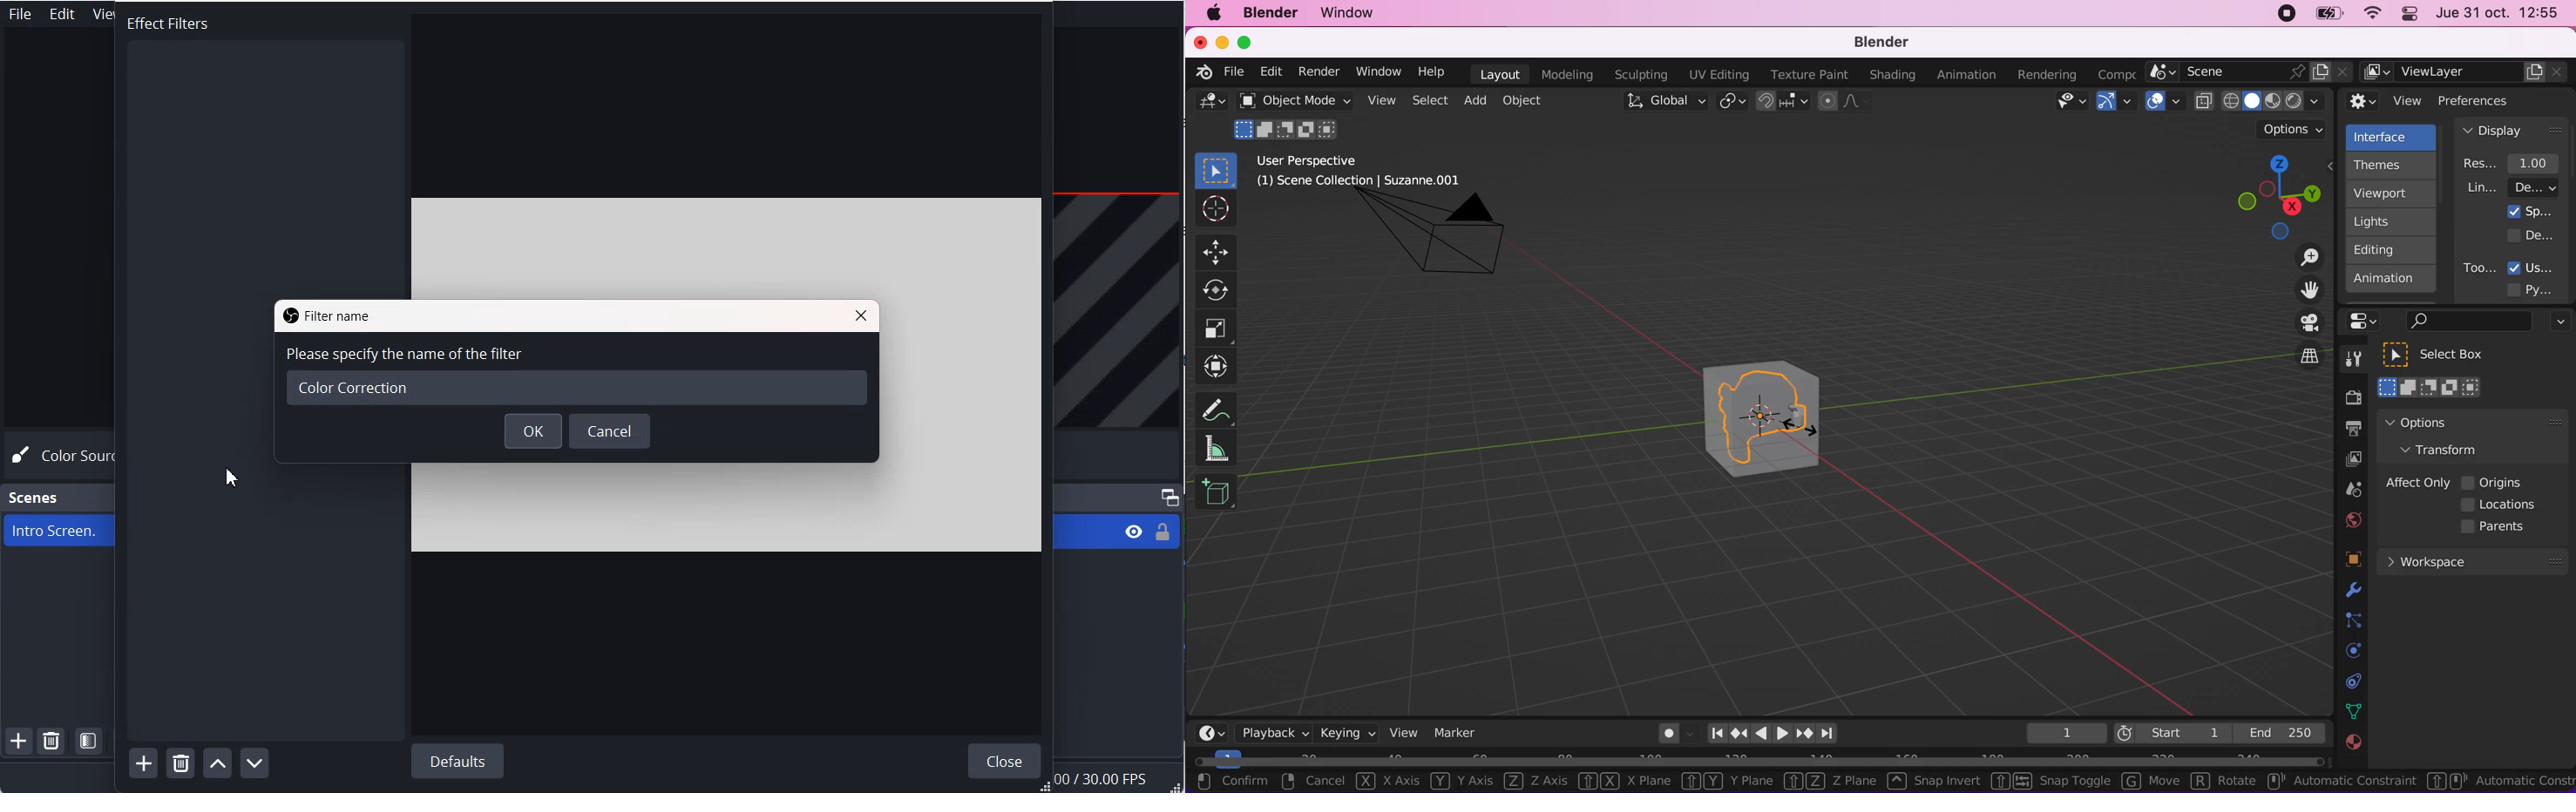 The height and width of the screenshot is (812, 2576). Describe the element at coordinates (1432, 71) in the screenshot. I see `help` at that location.